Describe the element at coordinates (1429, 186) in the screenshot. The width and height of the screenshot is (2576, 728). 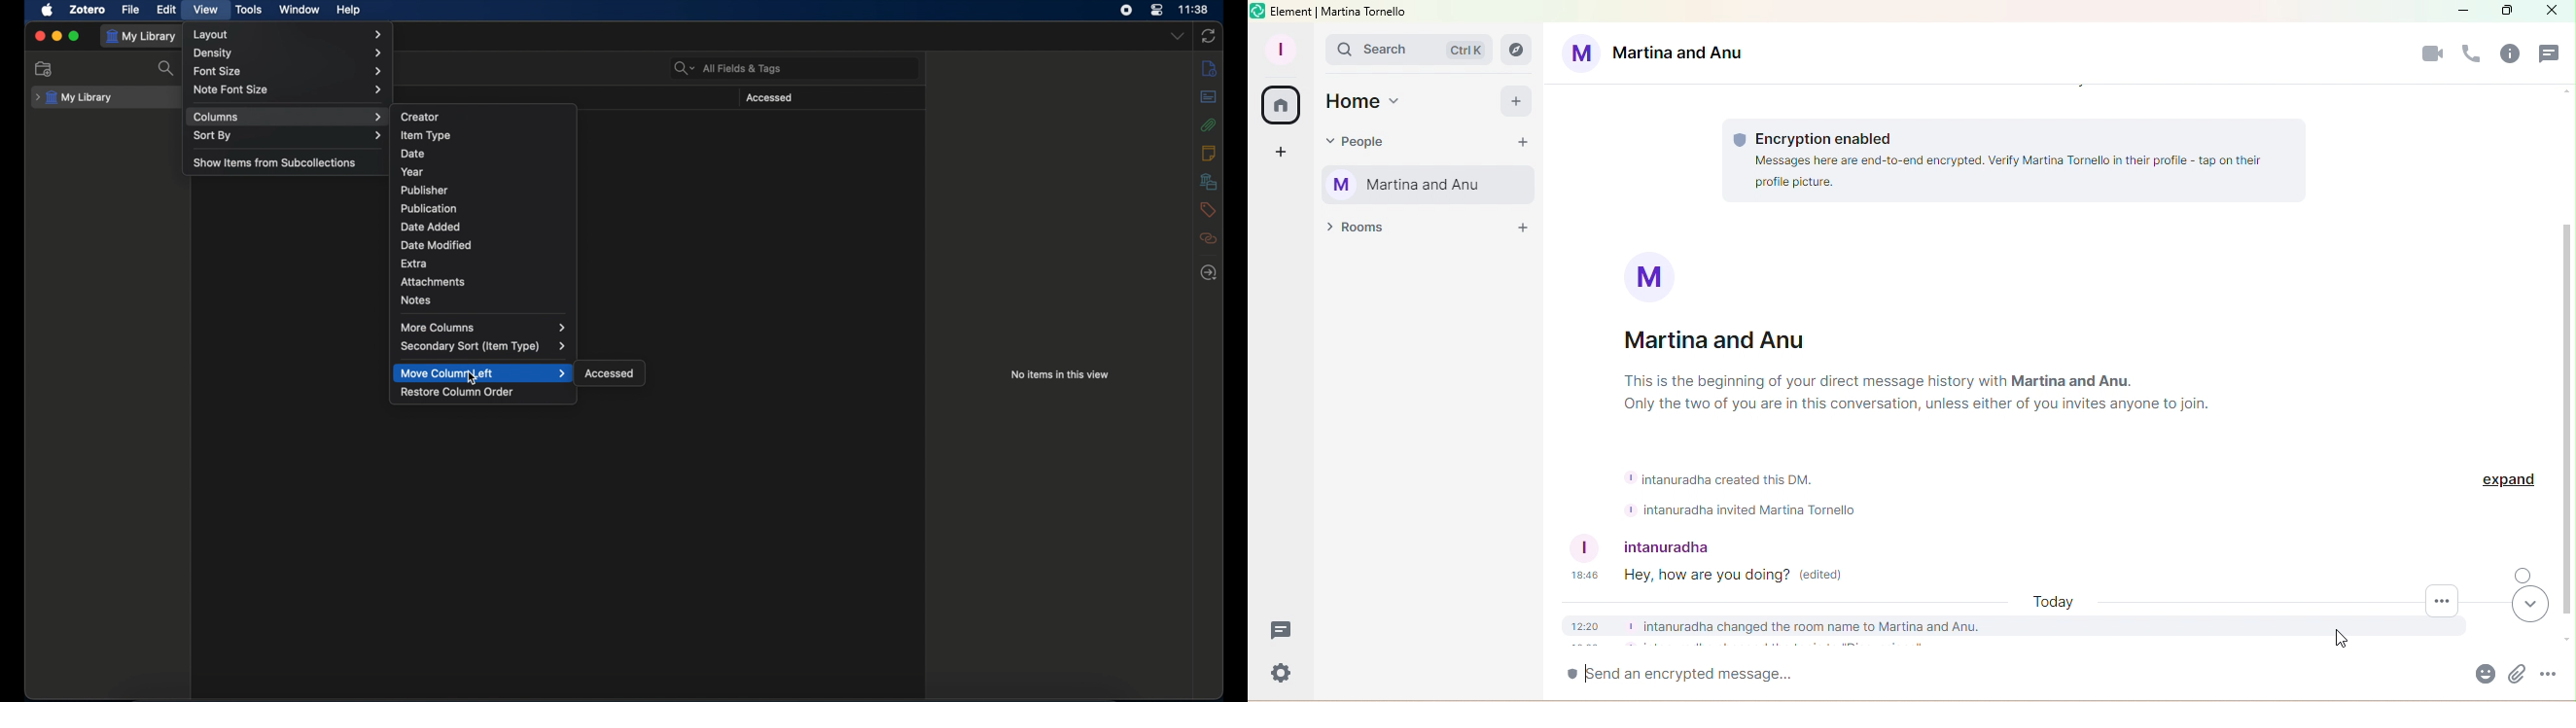
I see `Martina Tornello` at that location.